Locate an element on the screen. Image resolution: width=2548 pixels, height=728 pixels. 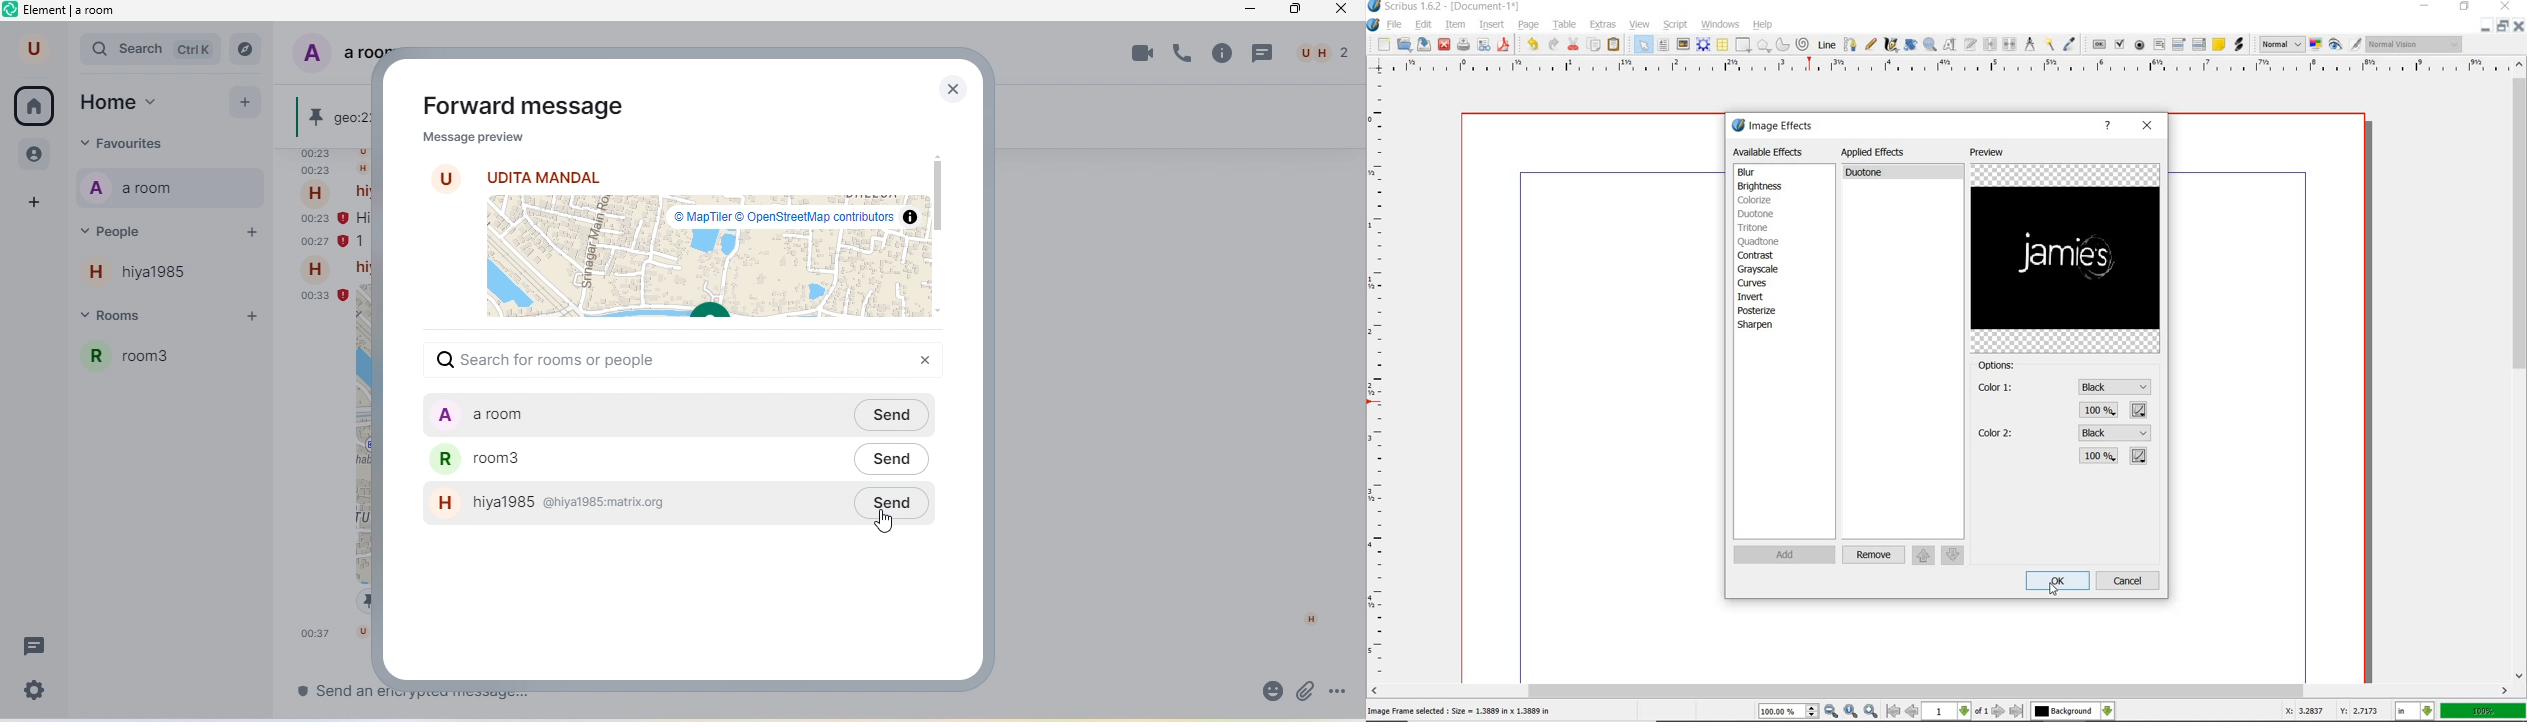
navigator is located at coordinates (251, 48).